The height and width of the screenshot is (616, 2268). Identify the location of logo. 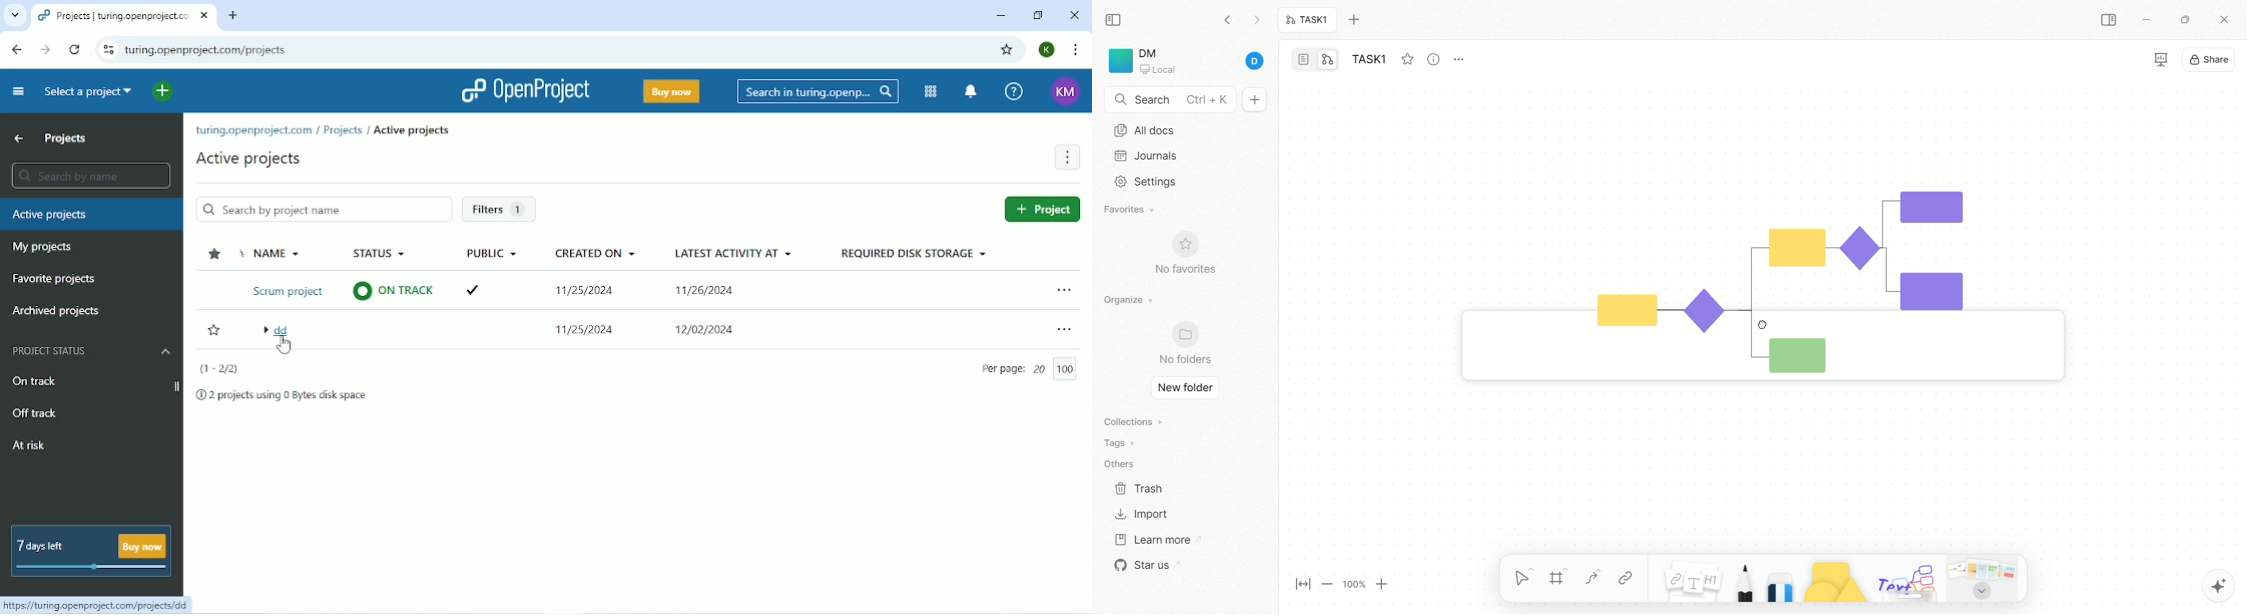
(1118, 61).